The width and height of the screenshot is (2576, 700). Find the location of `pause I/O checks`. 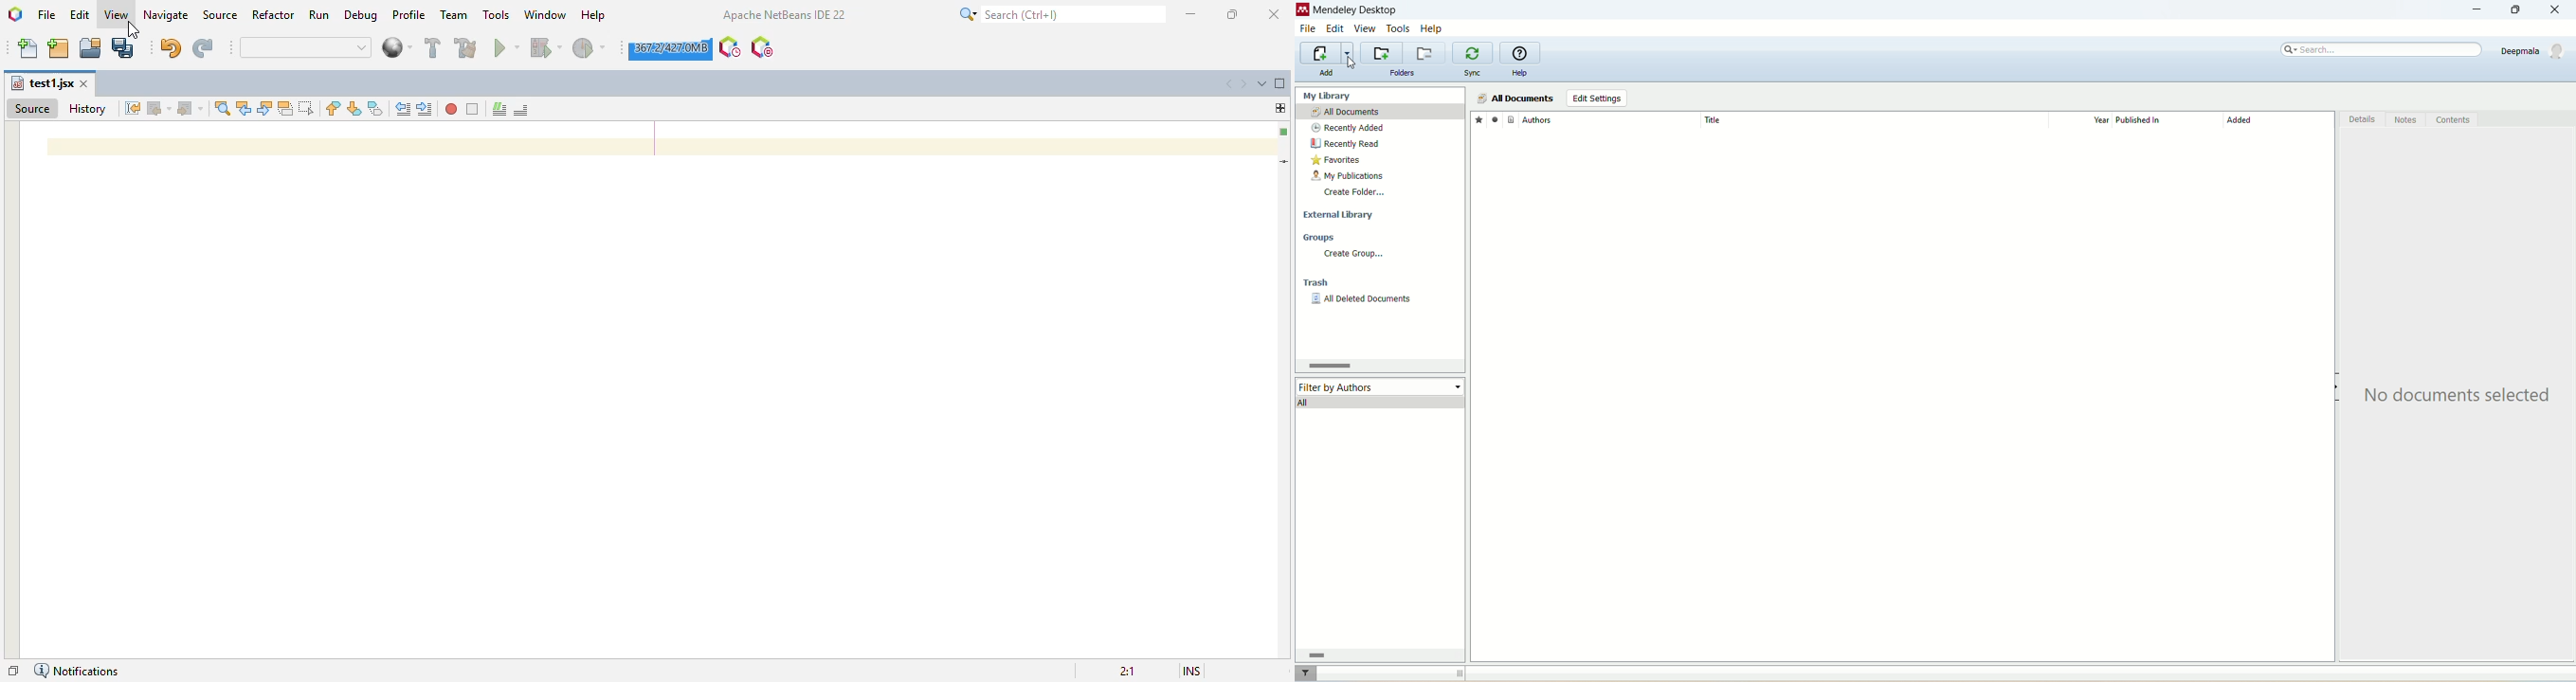

pause I/O checks is located at coordinates (762, 47).